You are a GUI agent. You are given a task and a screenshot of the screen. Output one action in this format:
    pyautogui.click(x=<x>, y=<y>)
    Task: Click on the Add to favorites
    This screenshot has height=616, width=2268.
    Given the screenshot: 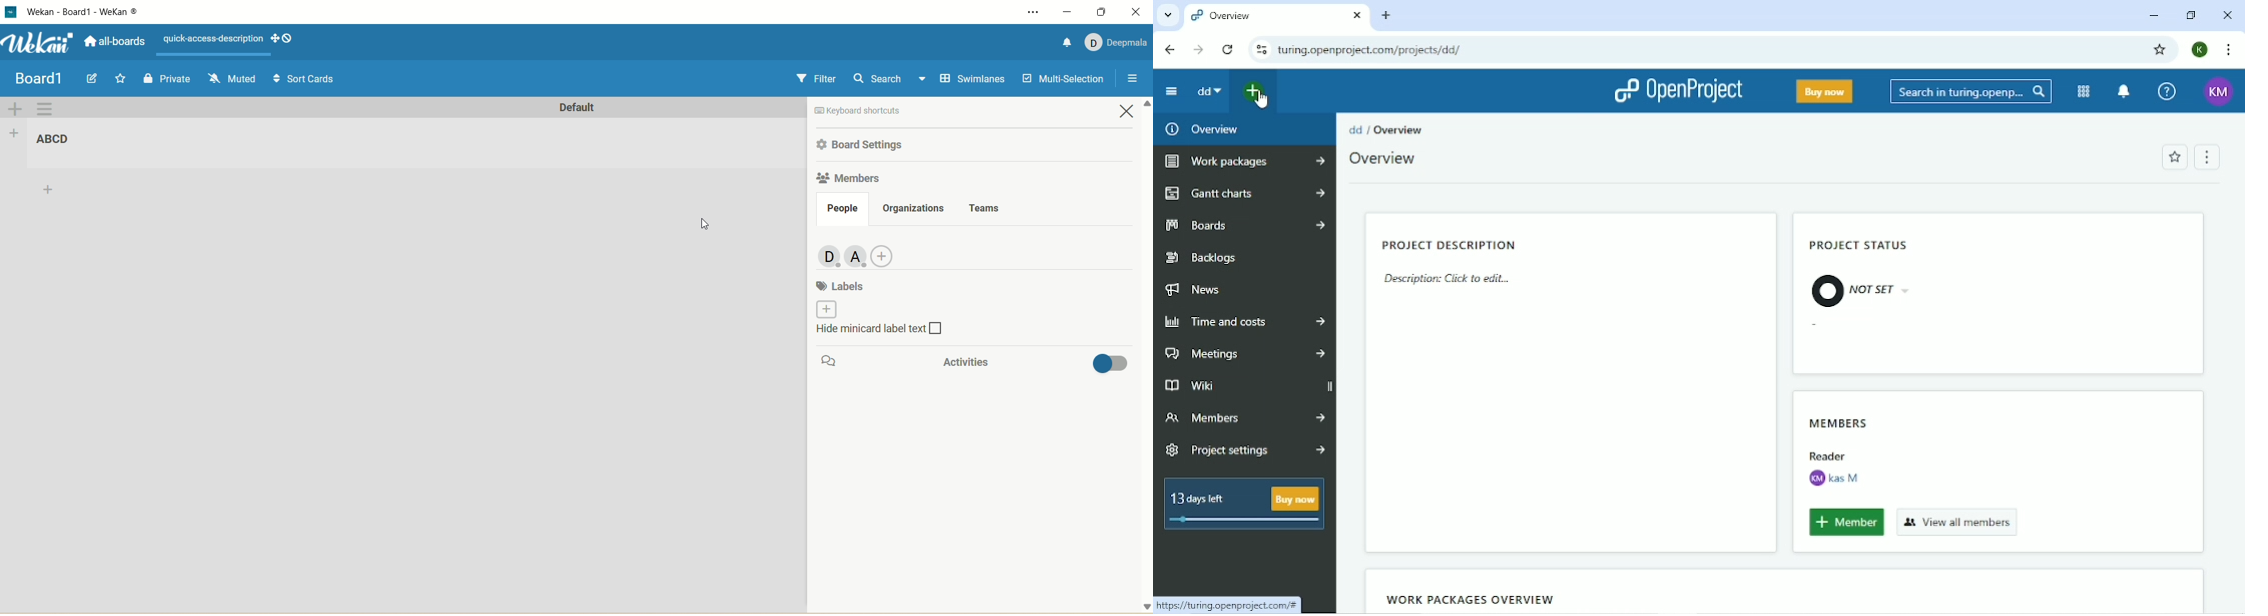 What is the action you would take?
    pyautogui.click(x=2174, y=157)
    